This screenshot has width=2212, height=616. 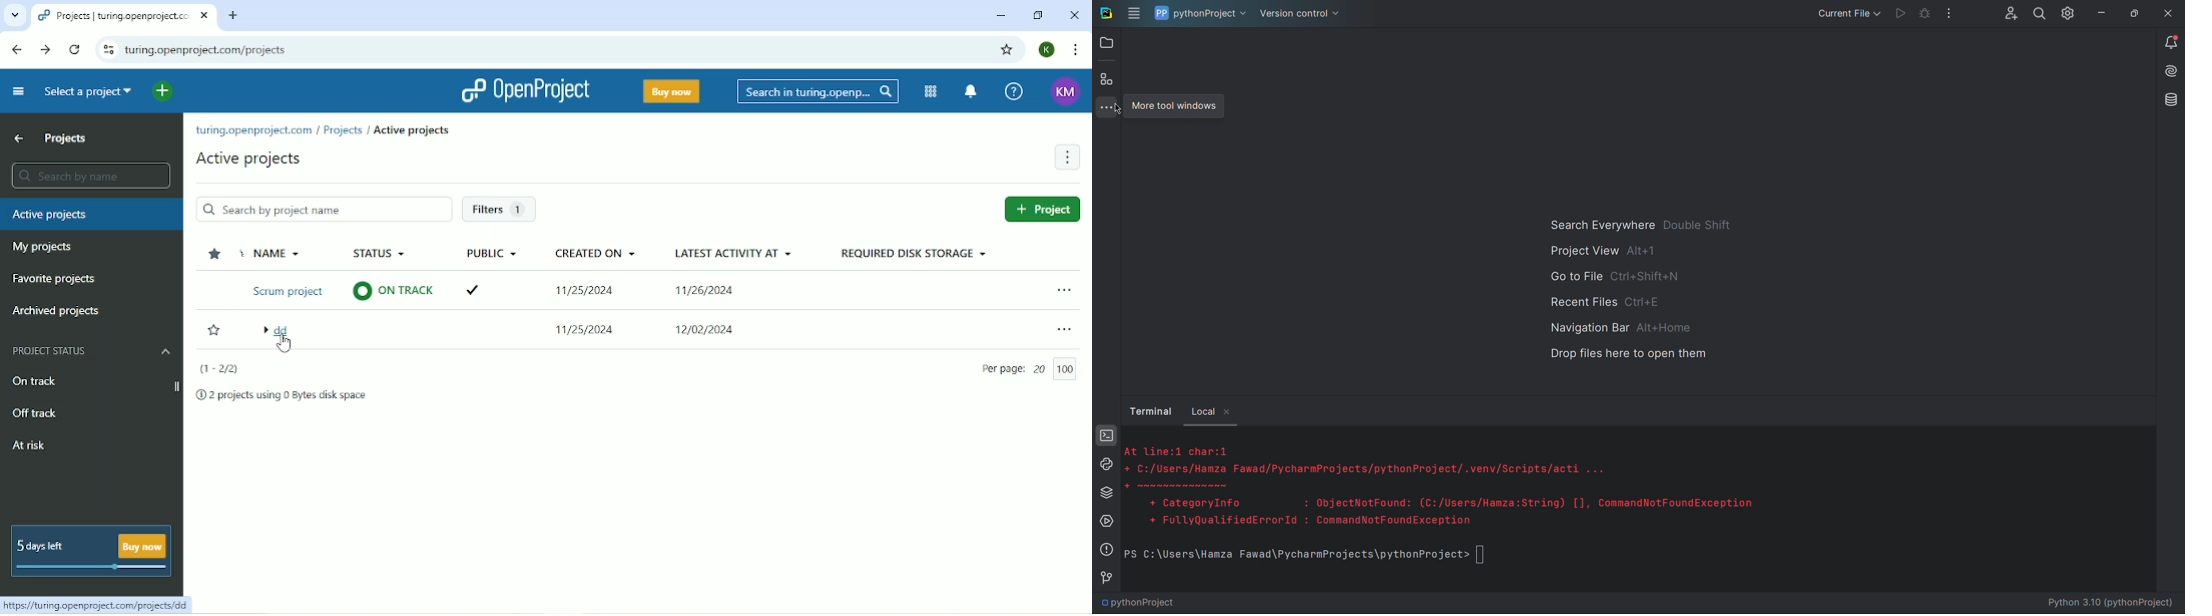 I want to click on Services, so click(x=1106, y=521).